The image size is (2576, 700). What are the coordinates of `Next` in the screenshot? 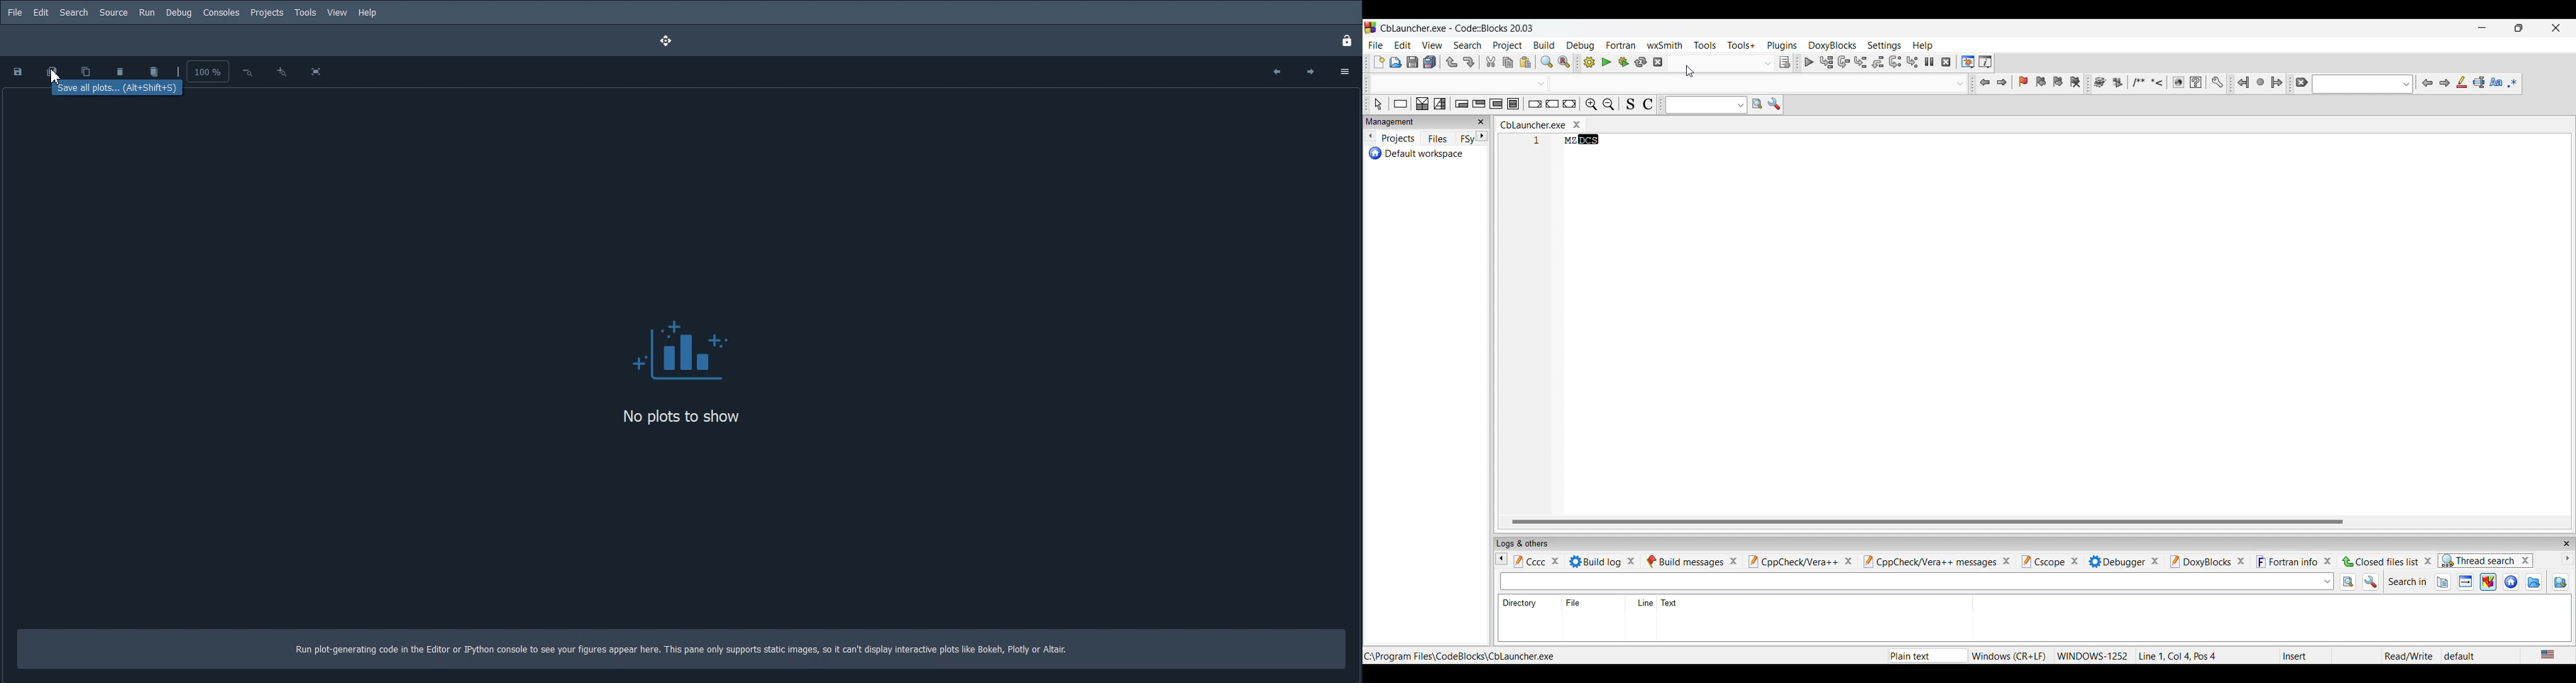 It's located at (2445, 83).